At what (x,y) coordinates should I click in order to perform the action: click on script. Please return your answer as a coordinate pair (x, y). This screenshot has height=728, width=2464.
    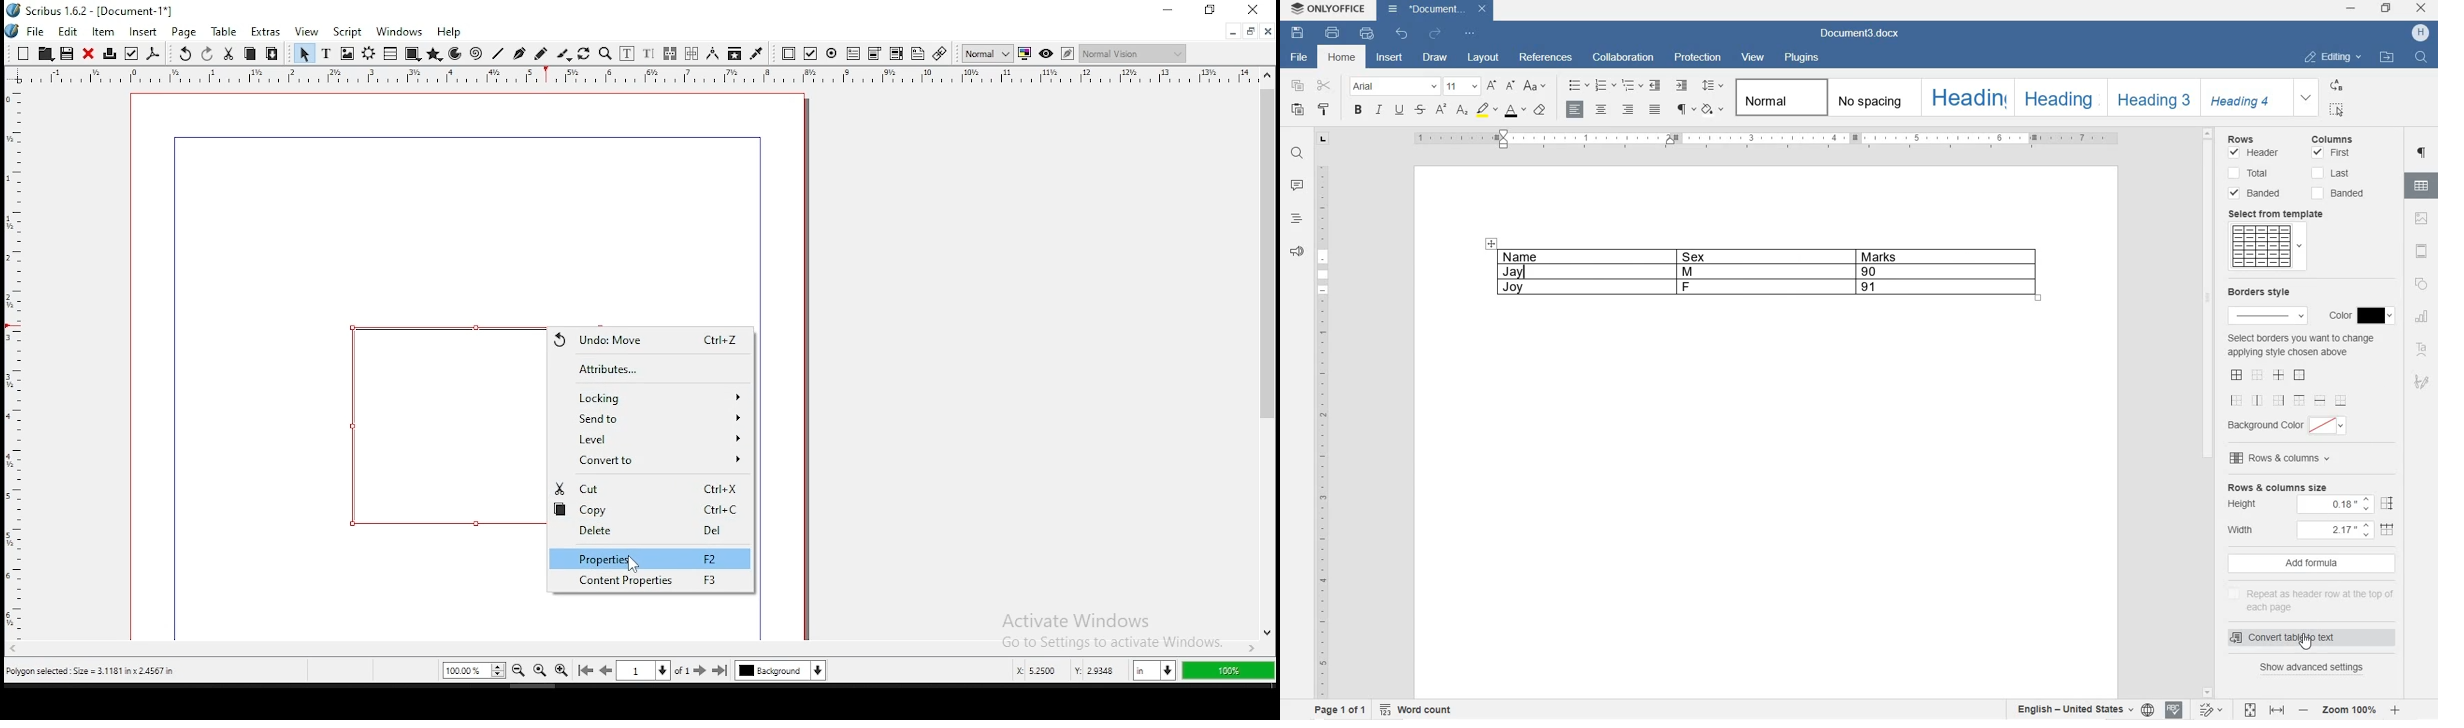
    Looking at the image, I should click on (346, 32).